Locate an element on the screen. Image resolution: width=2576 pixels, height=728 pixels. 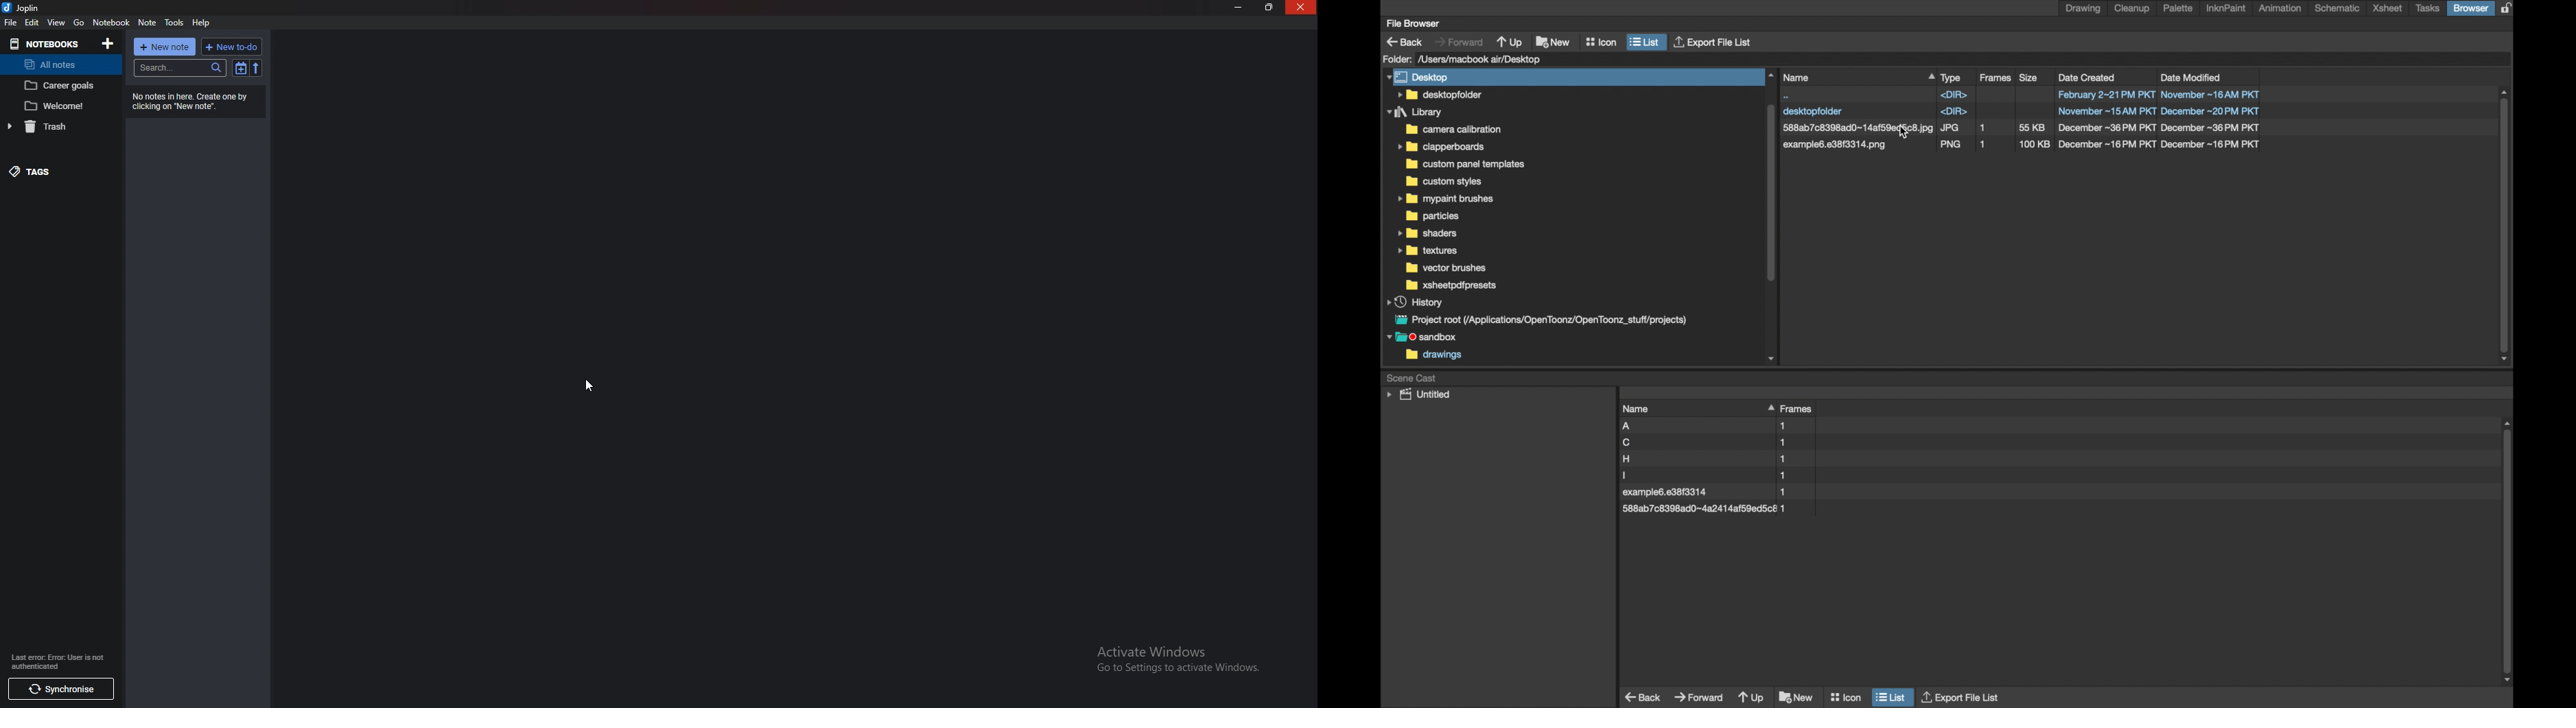
file is located at coordinates (12, 23).